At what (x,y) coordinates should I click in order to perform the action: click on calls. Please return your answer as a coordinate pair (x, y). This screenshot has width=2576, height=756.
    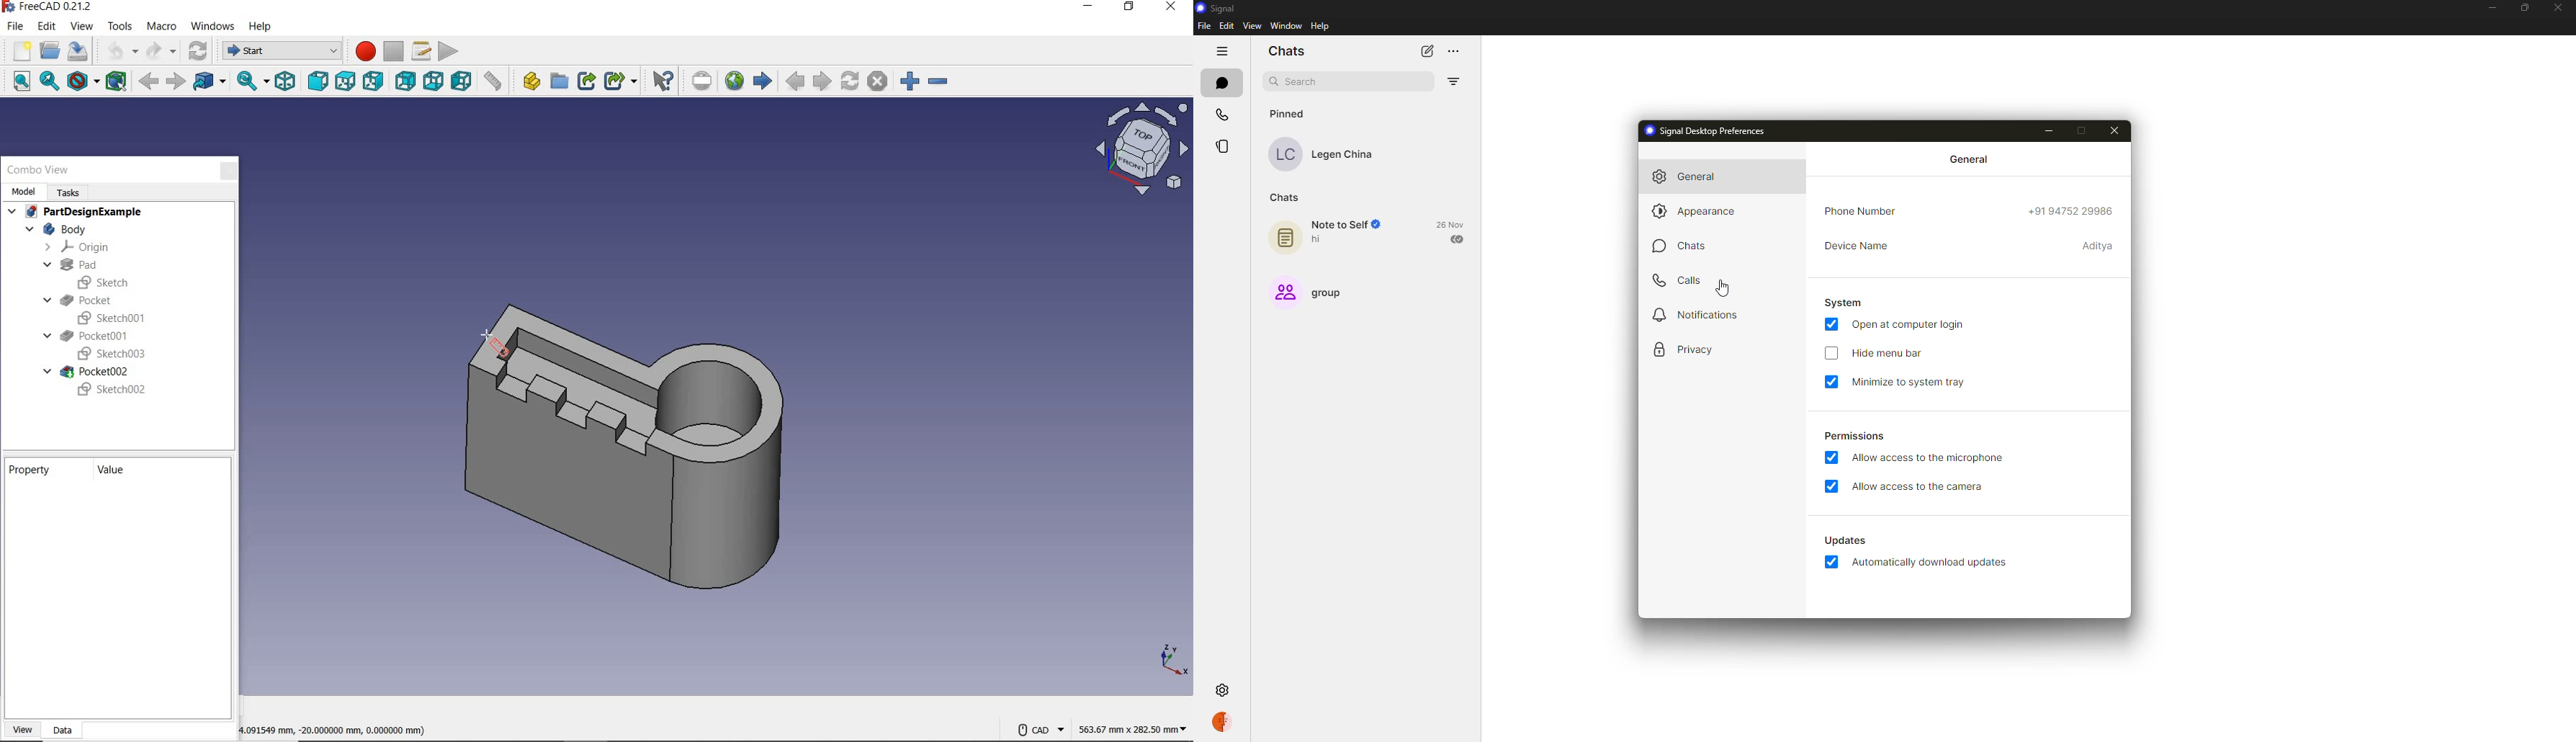
    Looking at the image, I should click on (1220, 114).